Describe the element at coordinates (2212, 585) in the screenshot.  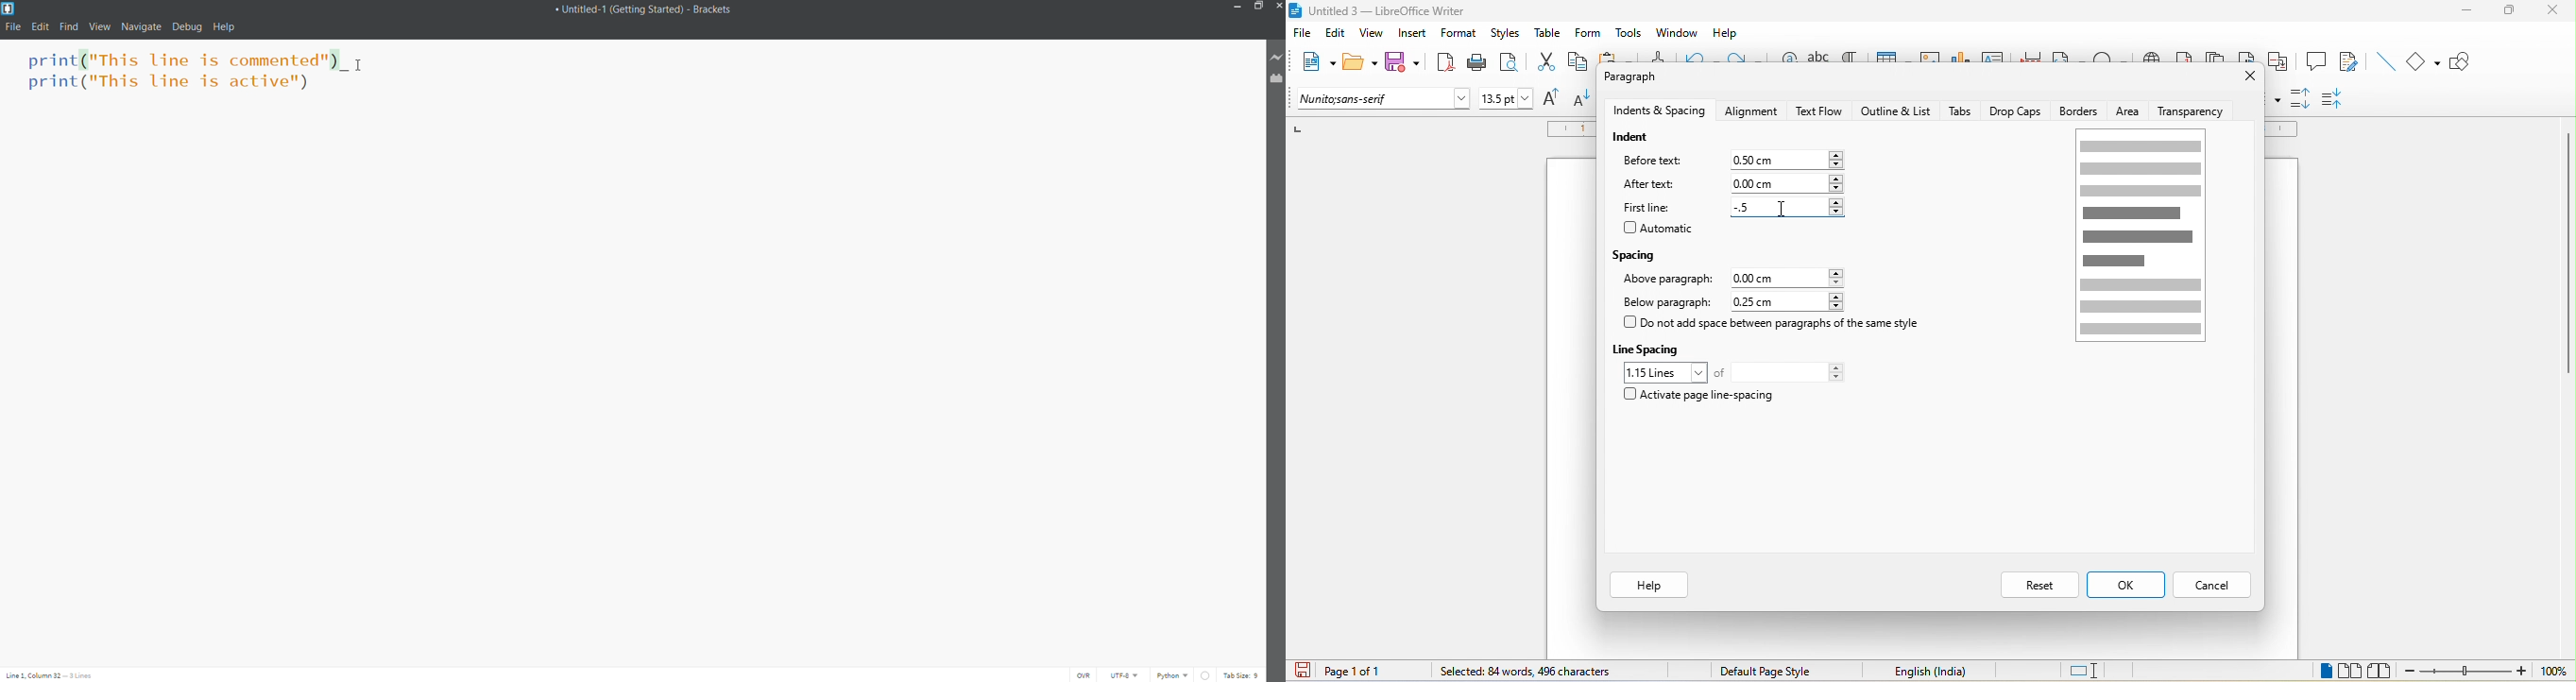
I see `cancel` at that location.